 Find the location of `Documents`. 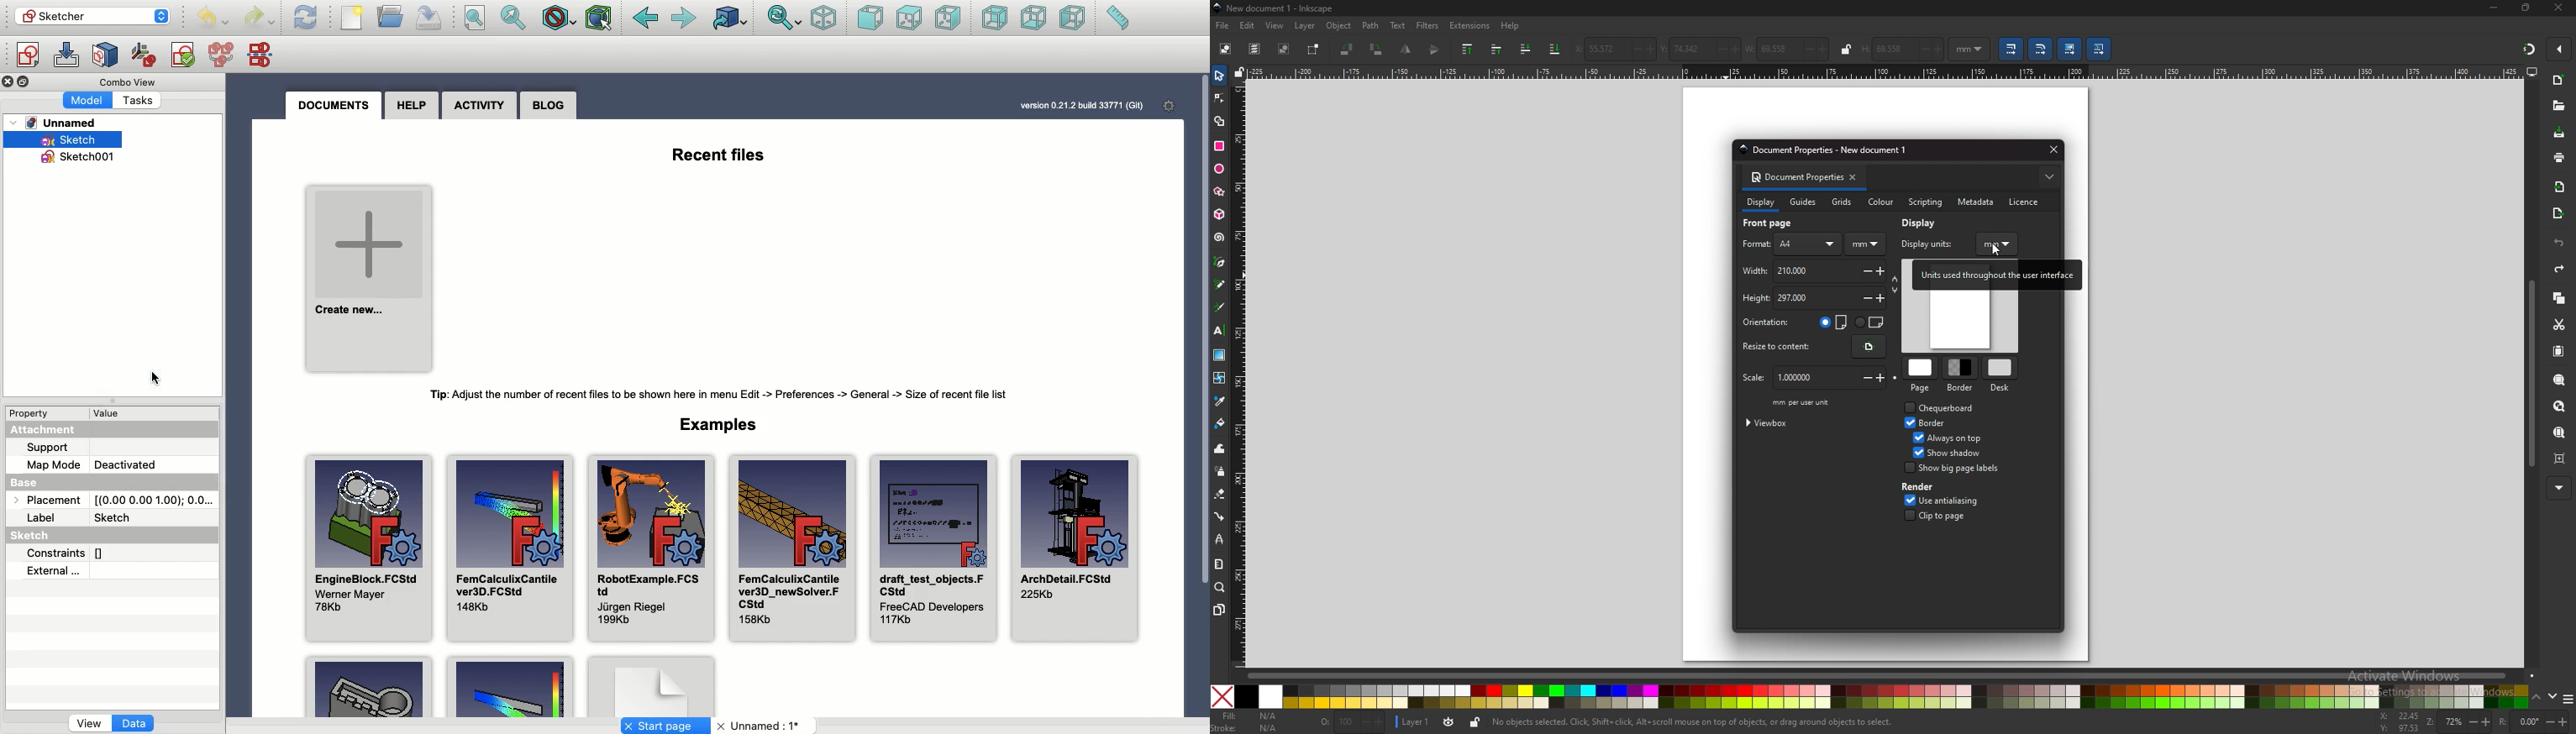

Documents is located at coordinates (339, 106).